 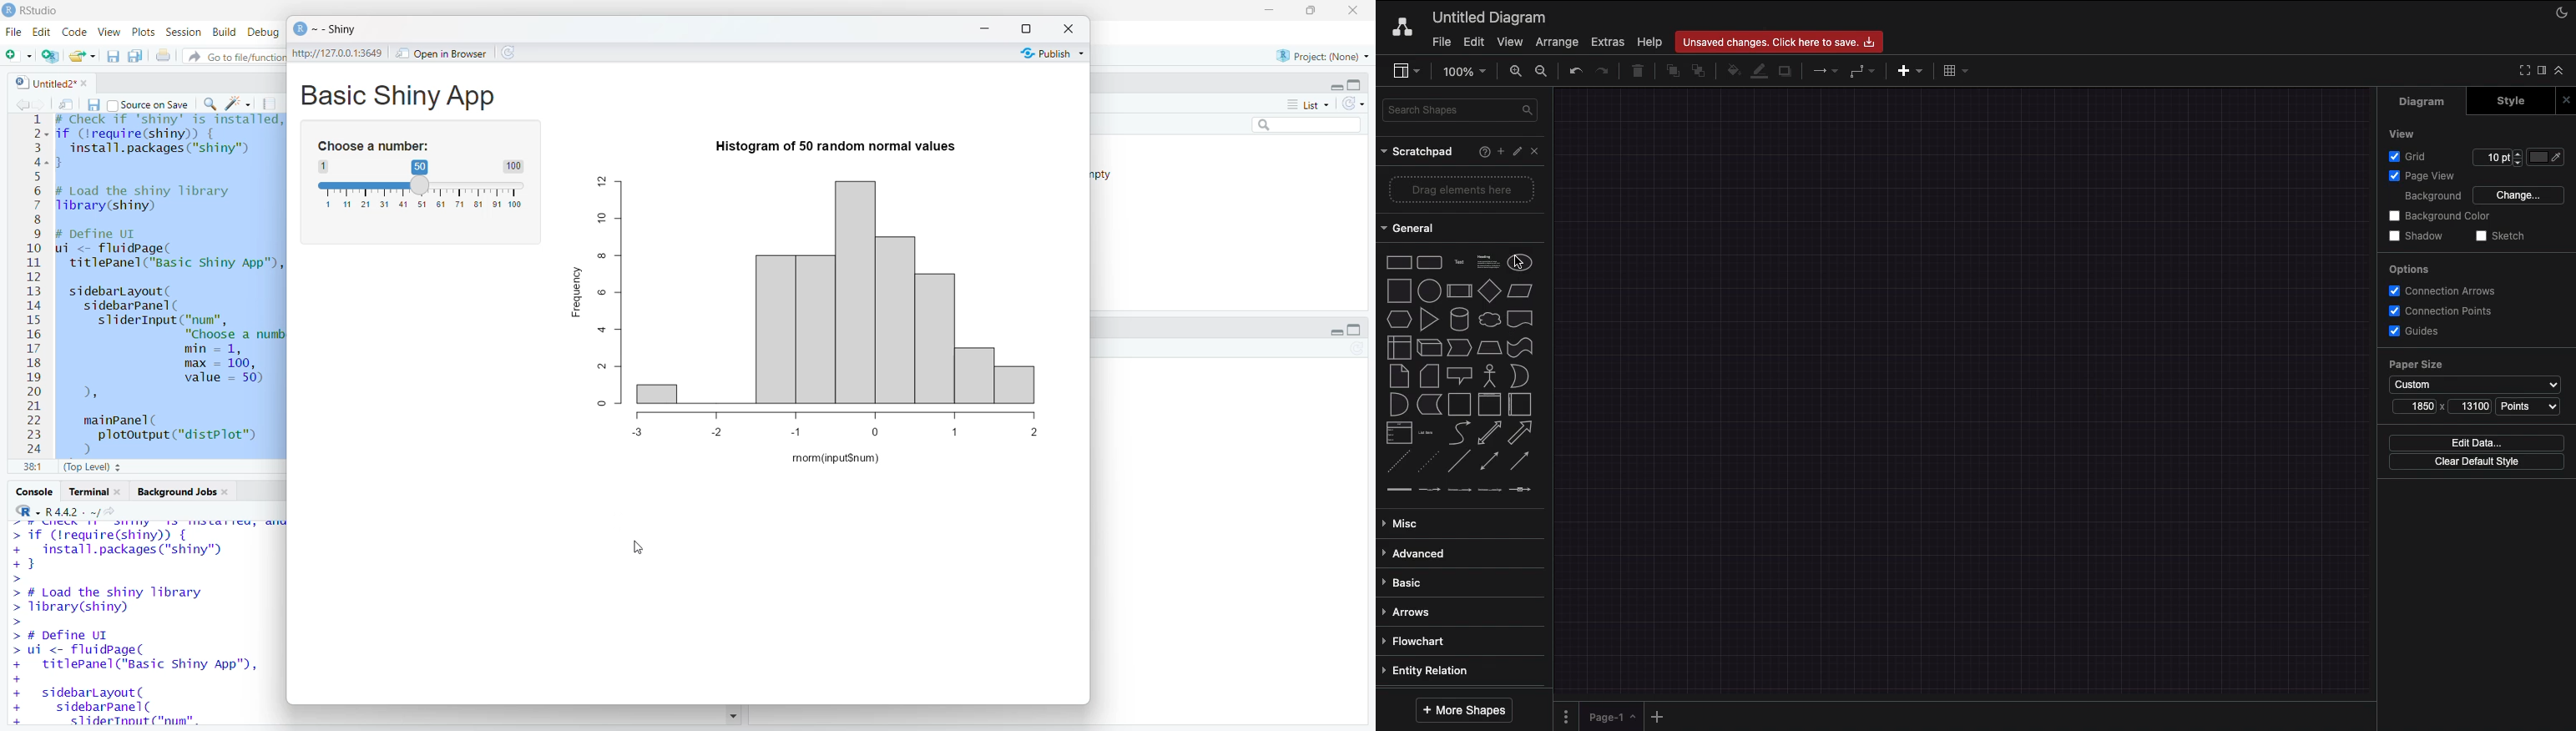 I want to click on show in new window, so click(x=66, y=105).